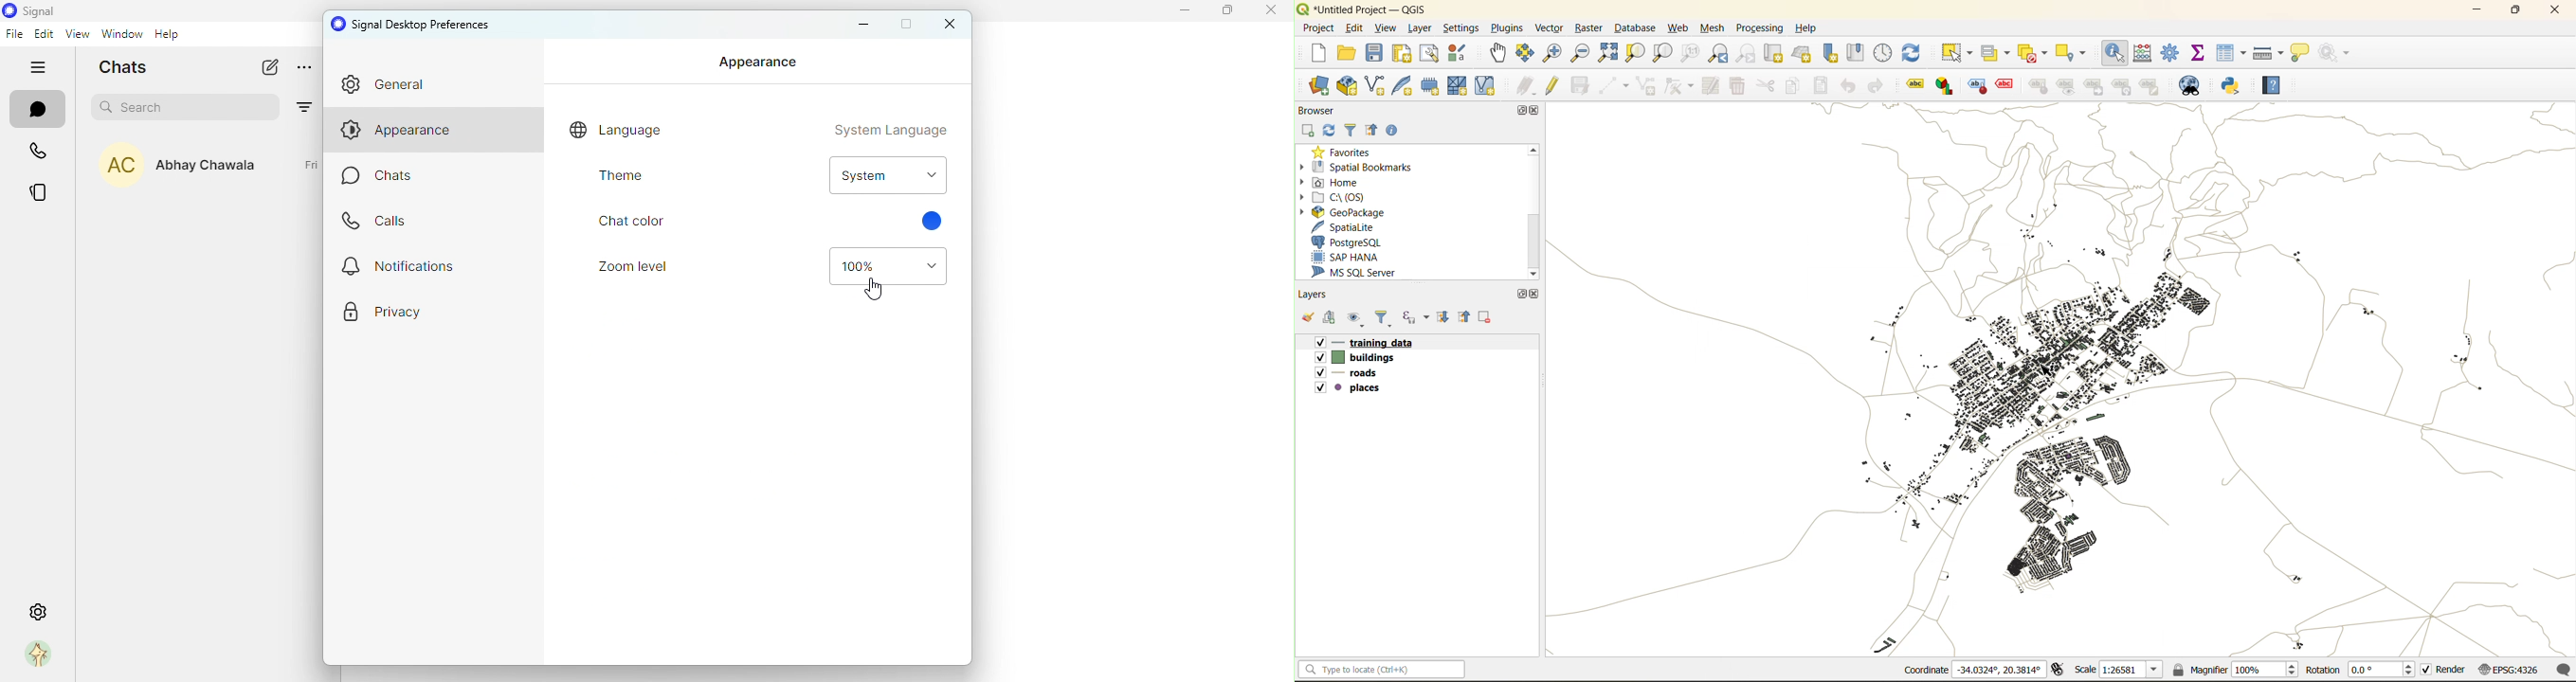 Image resolution: width=2576 pixels, height=700 pixels. I want to click on color, so click(937, 223).